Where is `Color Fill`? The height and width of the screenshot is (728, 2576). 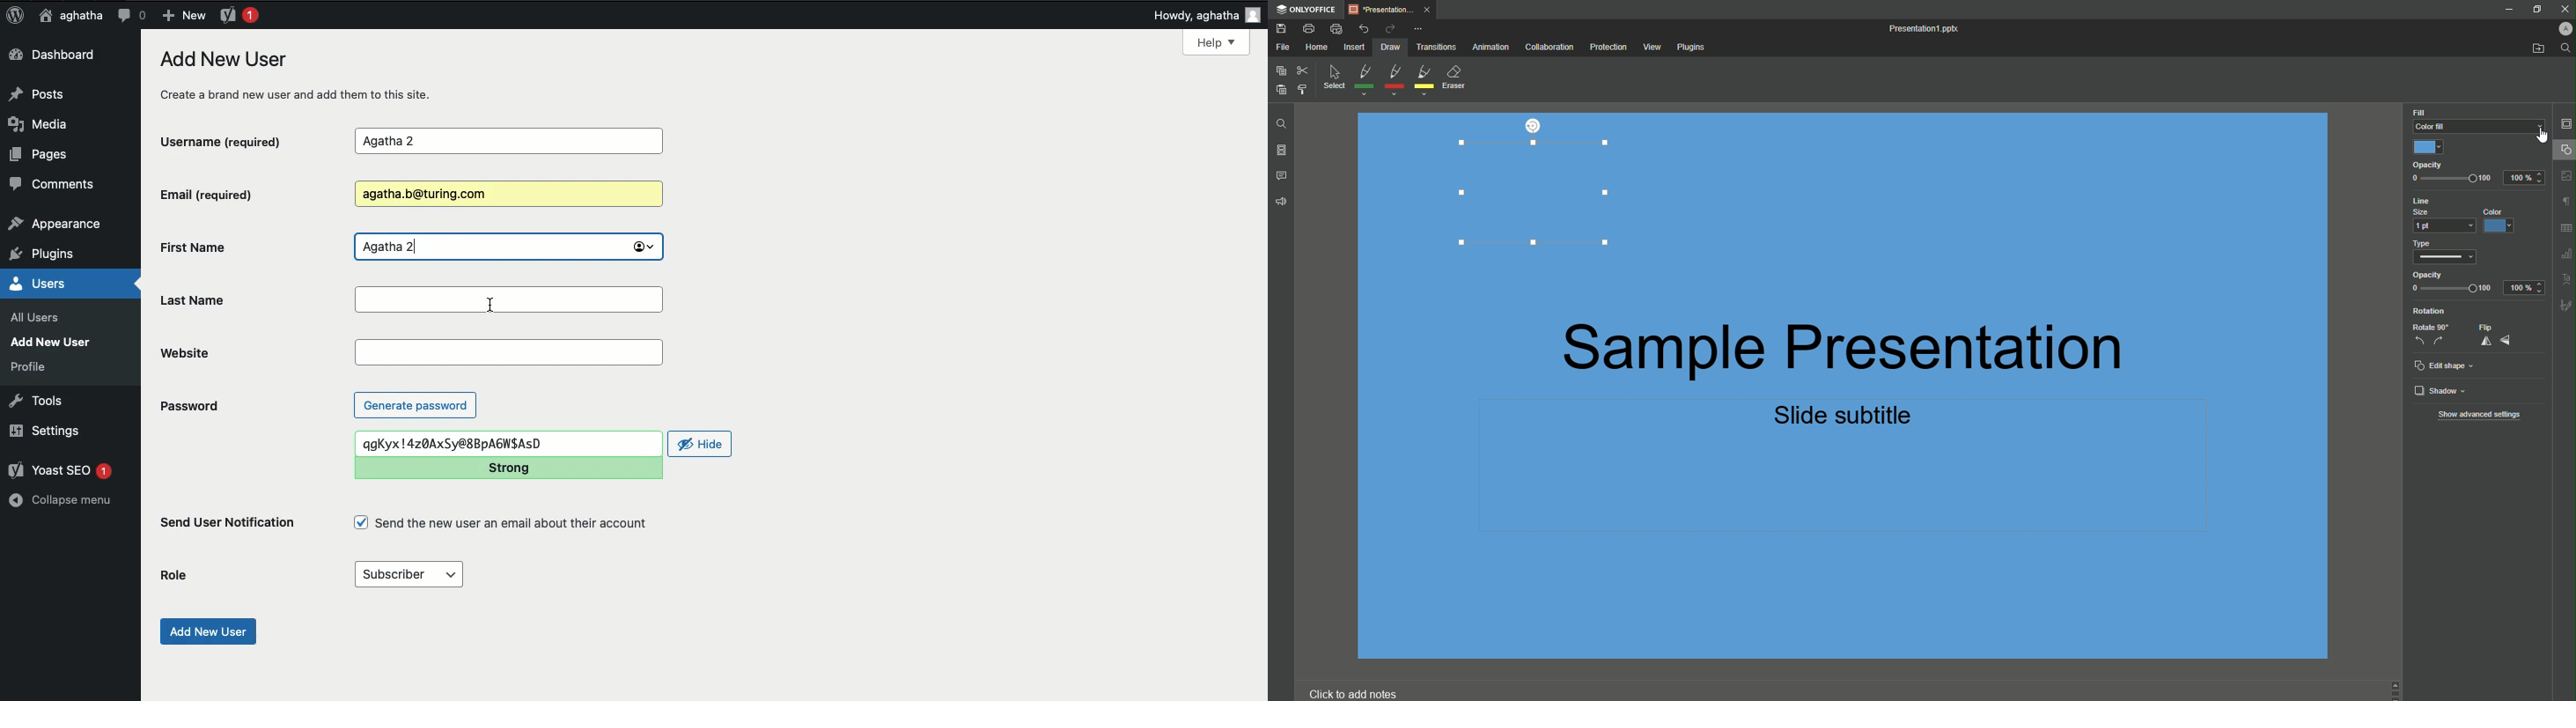
Color Fill is located at coordinates (2479, 120).